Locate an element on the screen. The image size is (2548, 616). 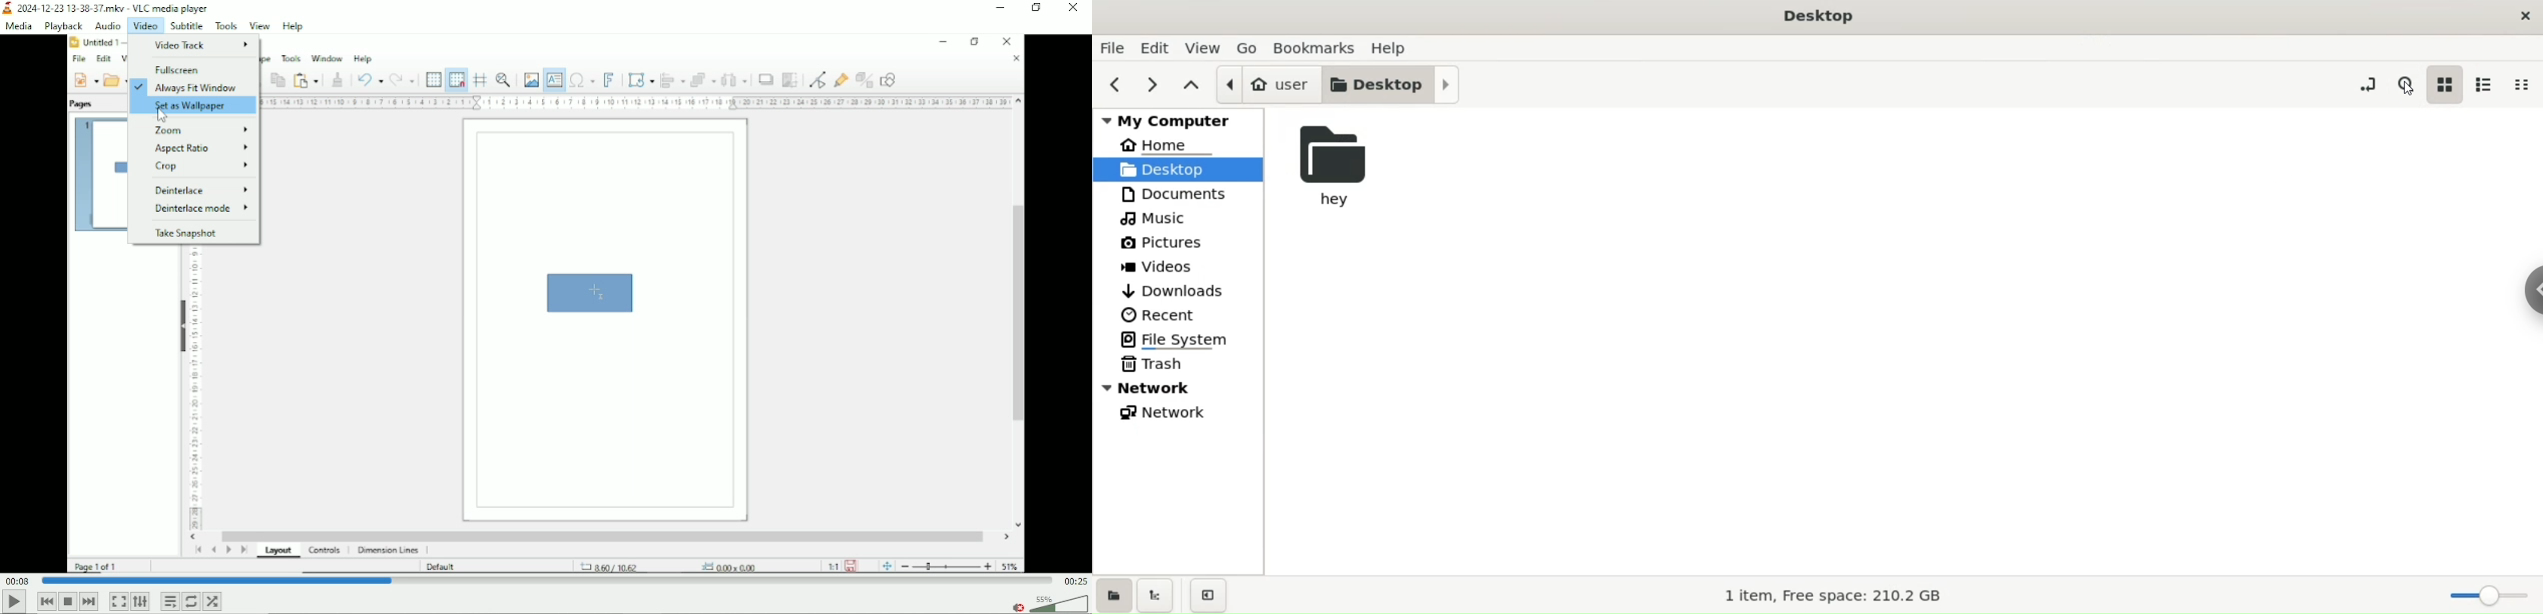
Play is located at coordinates (14, 602).